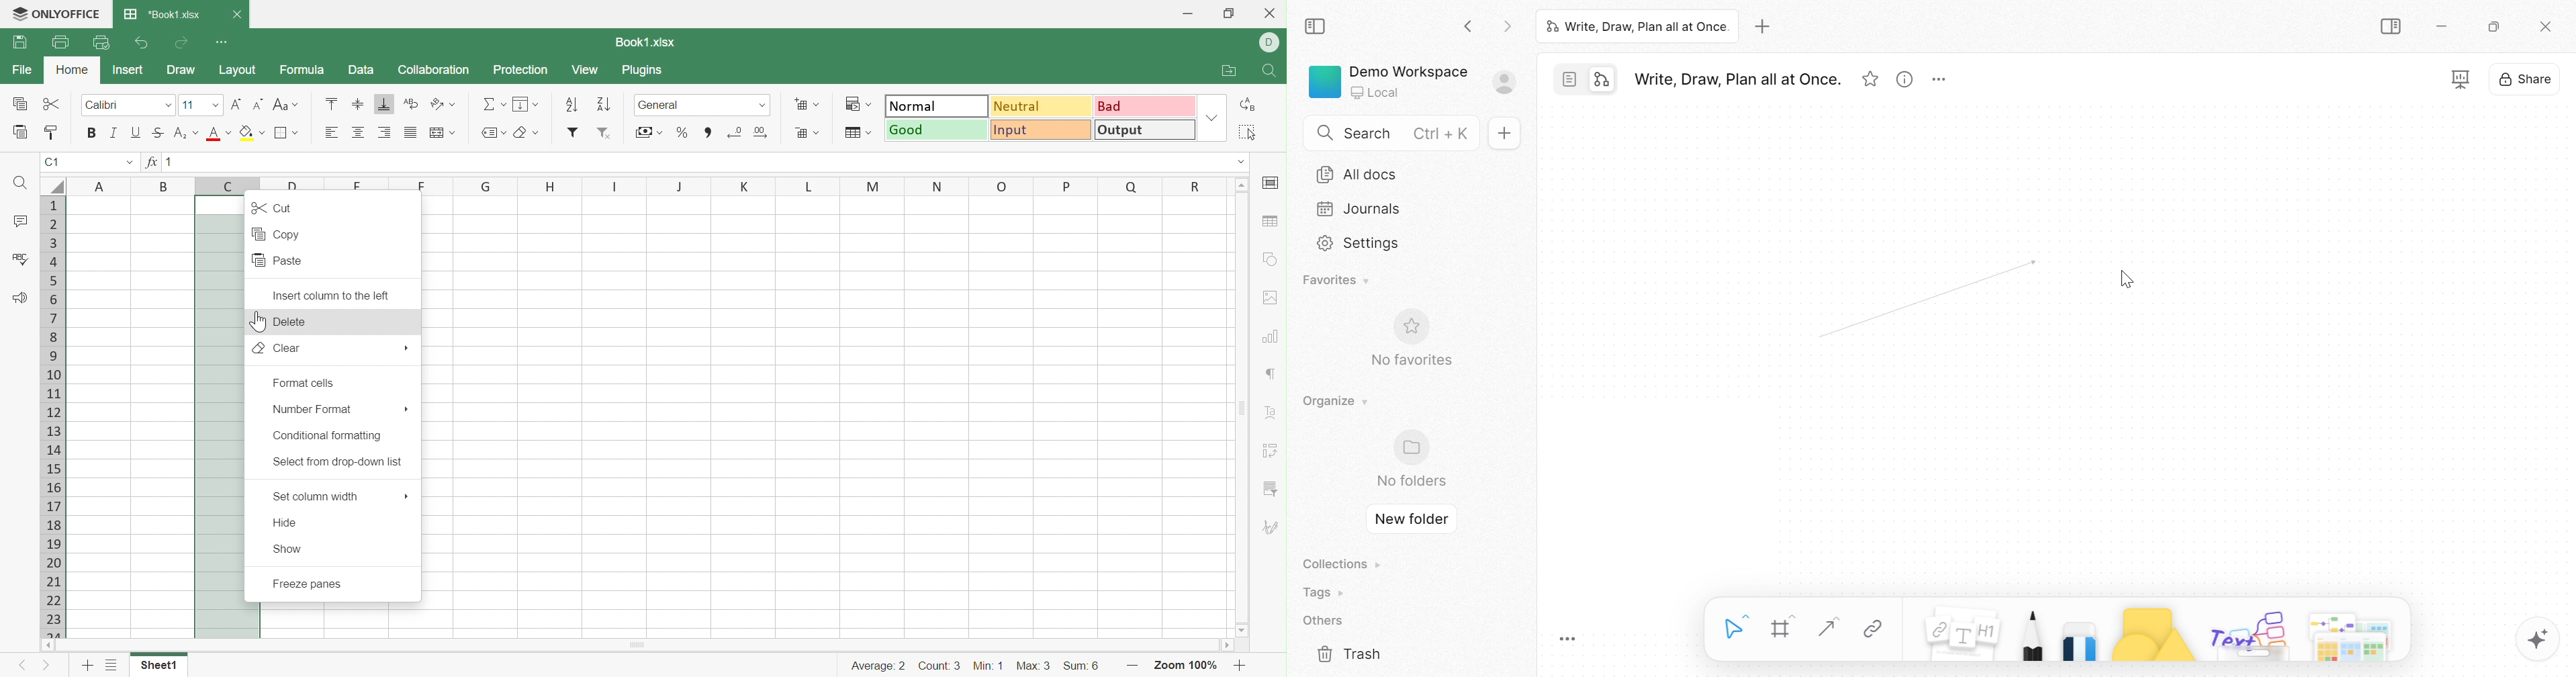 The image size is (2576, 700). What do you see at coordinates (277, 133) in the screenshot?
I see `Merge and center` at bounding box center [277, 133].